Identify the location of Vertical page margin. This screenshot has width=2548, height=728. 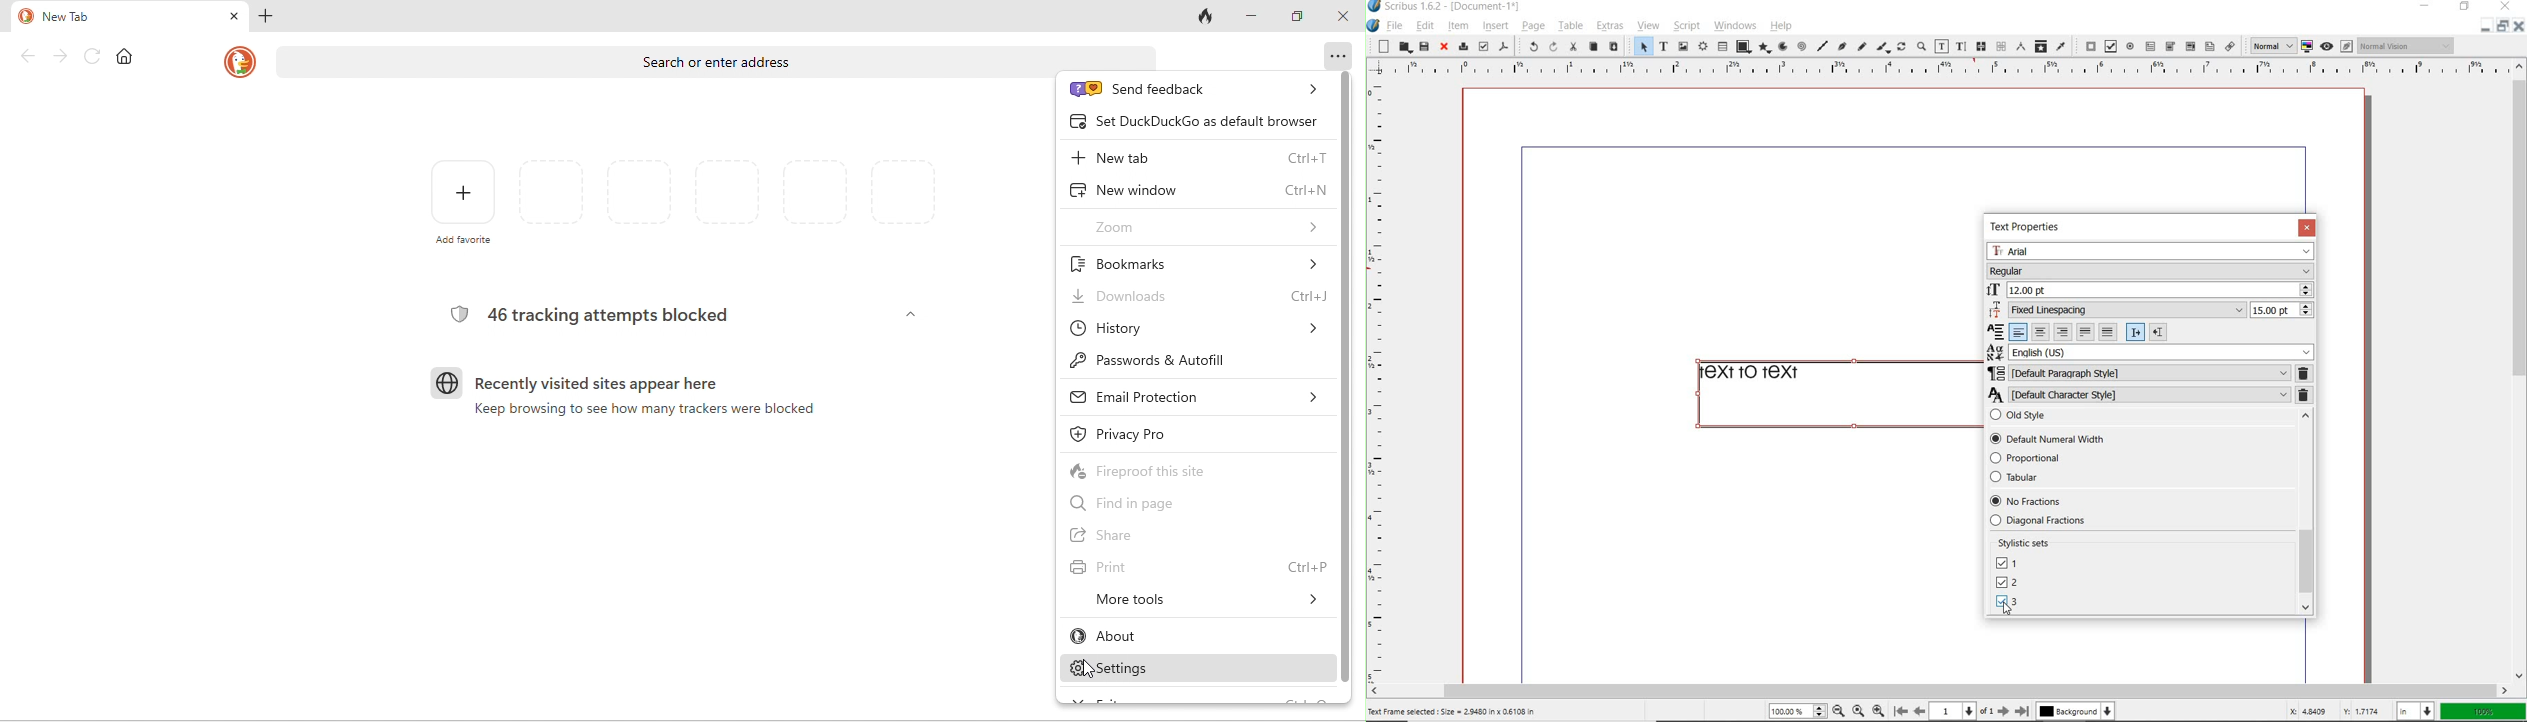
(1934, 69).